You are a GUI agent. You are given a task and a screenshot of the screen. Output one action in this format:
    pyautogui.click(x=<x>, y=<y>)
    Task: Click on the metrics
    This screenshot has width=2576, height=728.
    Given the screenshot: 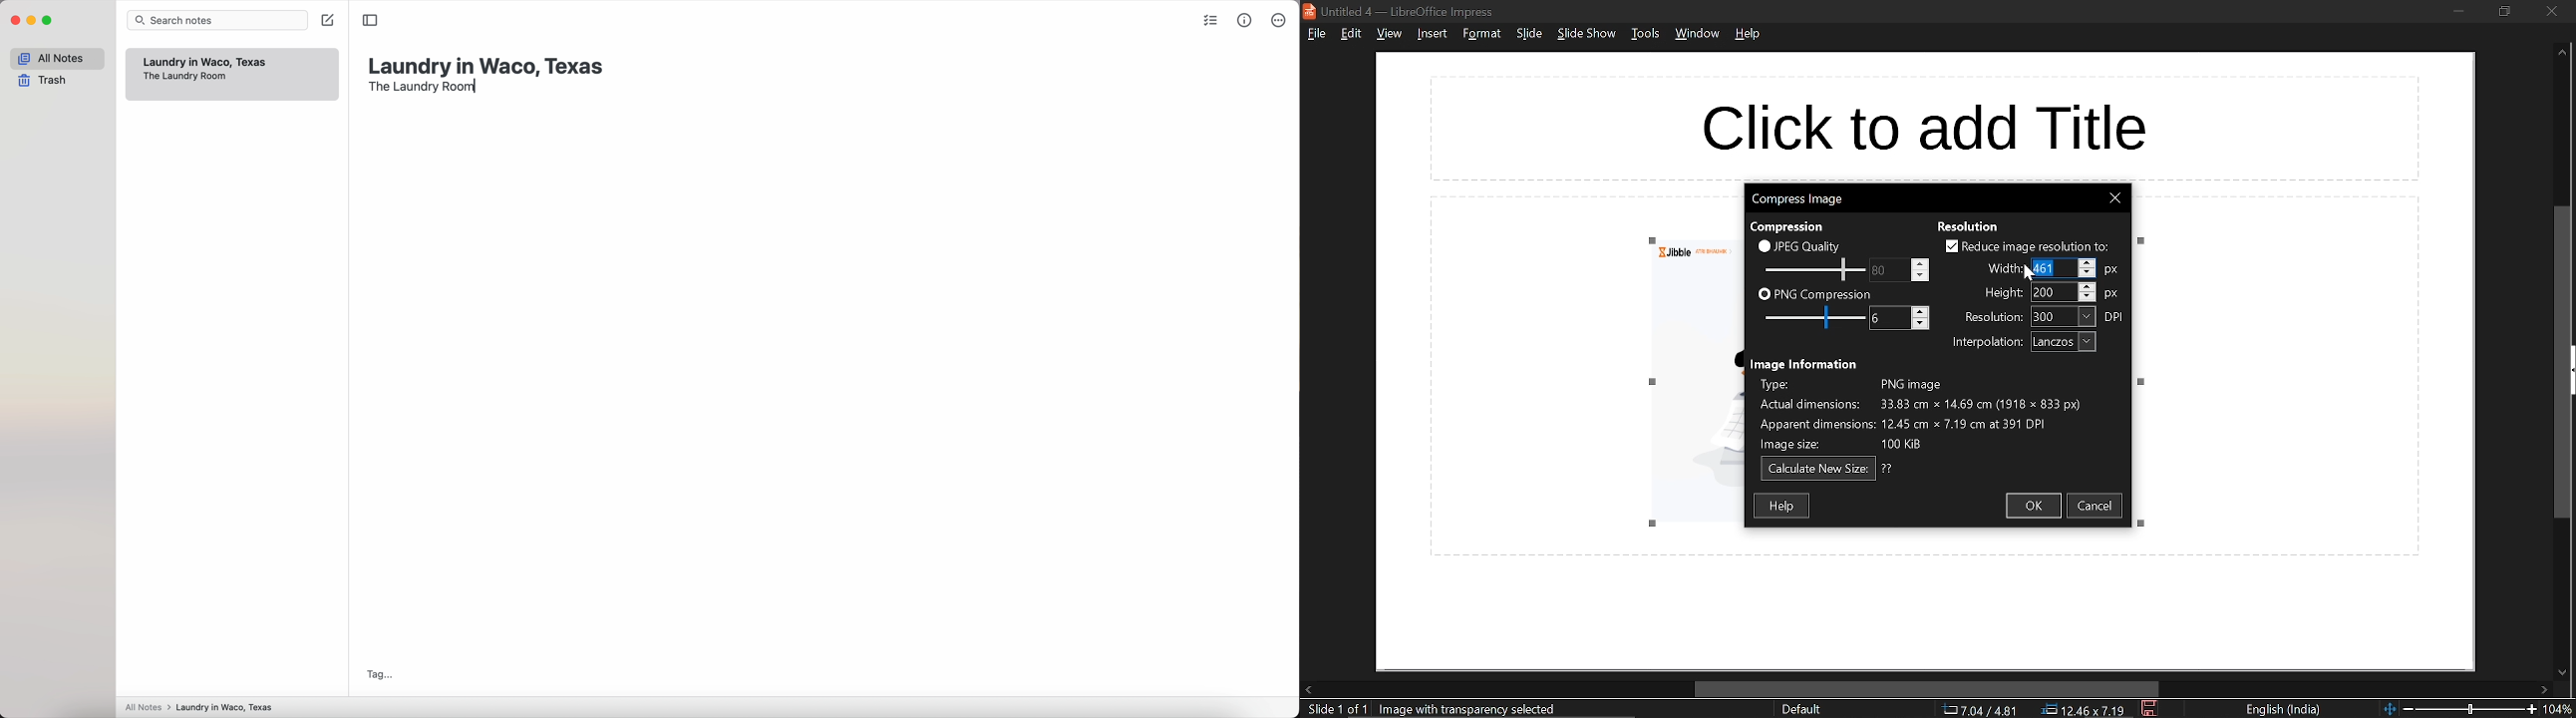 What is the action you would take?
    pyautogui.click(x=1247, y=19)
    